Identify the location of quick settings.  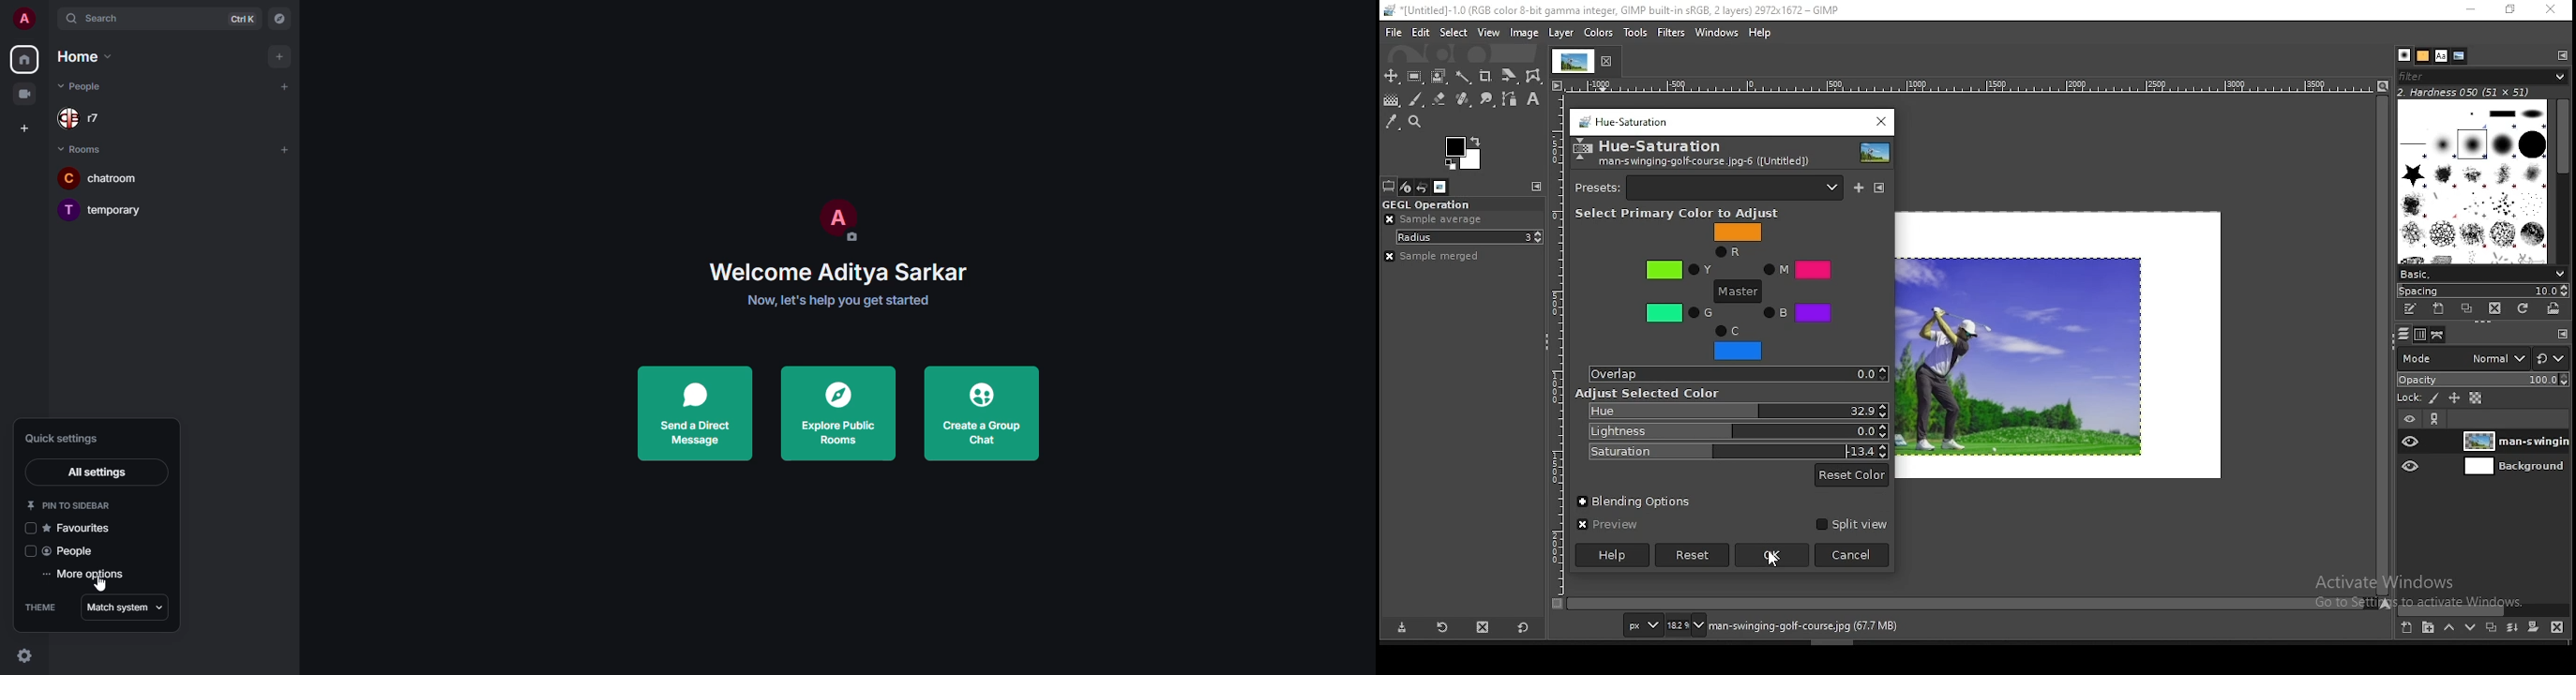
(20, 655).